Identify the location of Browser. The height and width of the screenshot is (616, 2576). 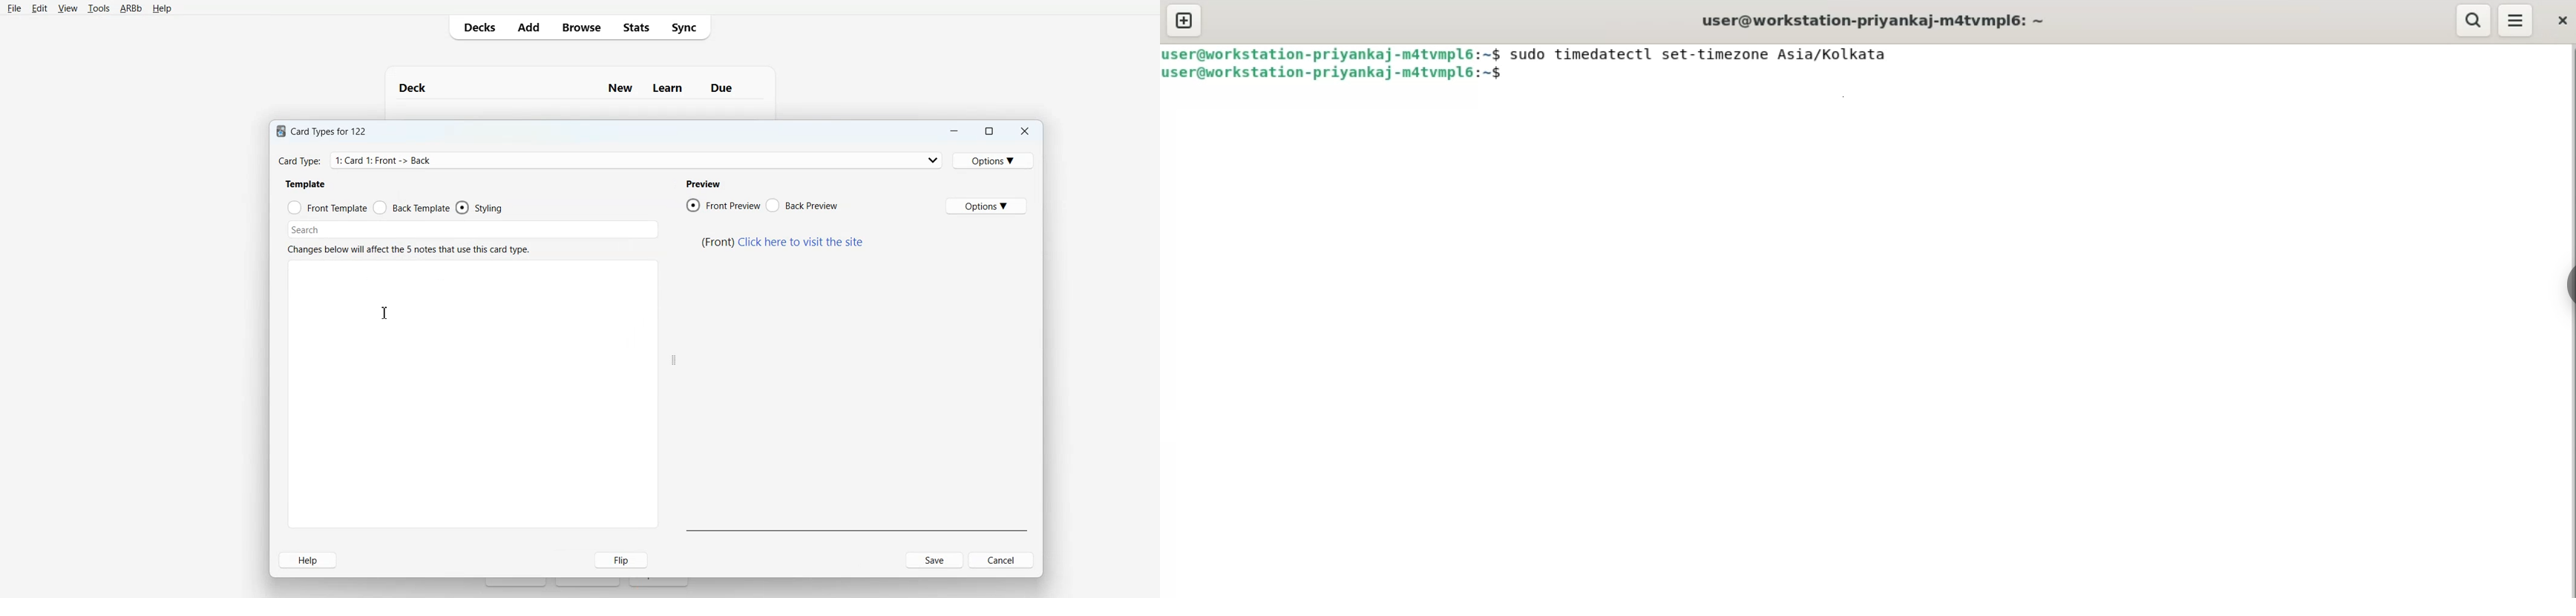
(580, 27).